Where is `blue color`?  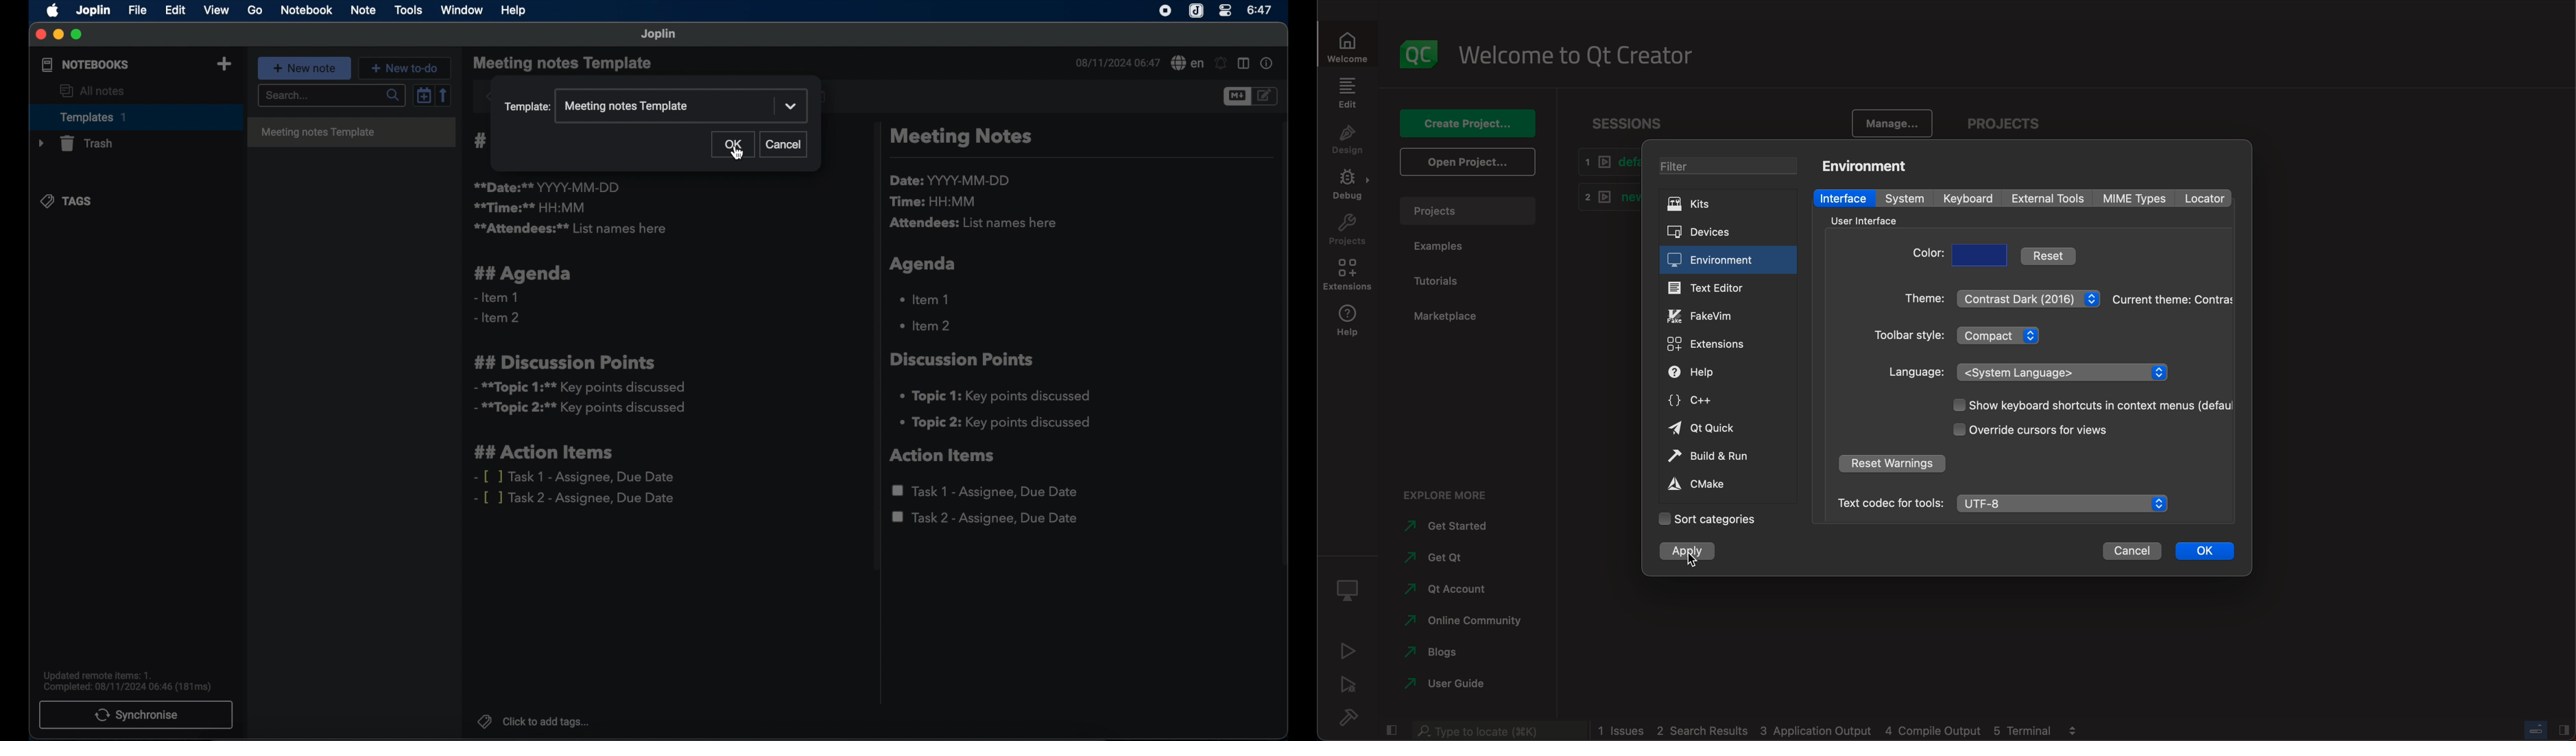 blue color is located at coordinates (1982, 255).